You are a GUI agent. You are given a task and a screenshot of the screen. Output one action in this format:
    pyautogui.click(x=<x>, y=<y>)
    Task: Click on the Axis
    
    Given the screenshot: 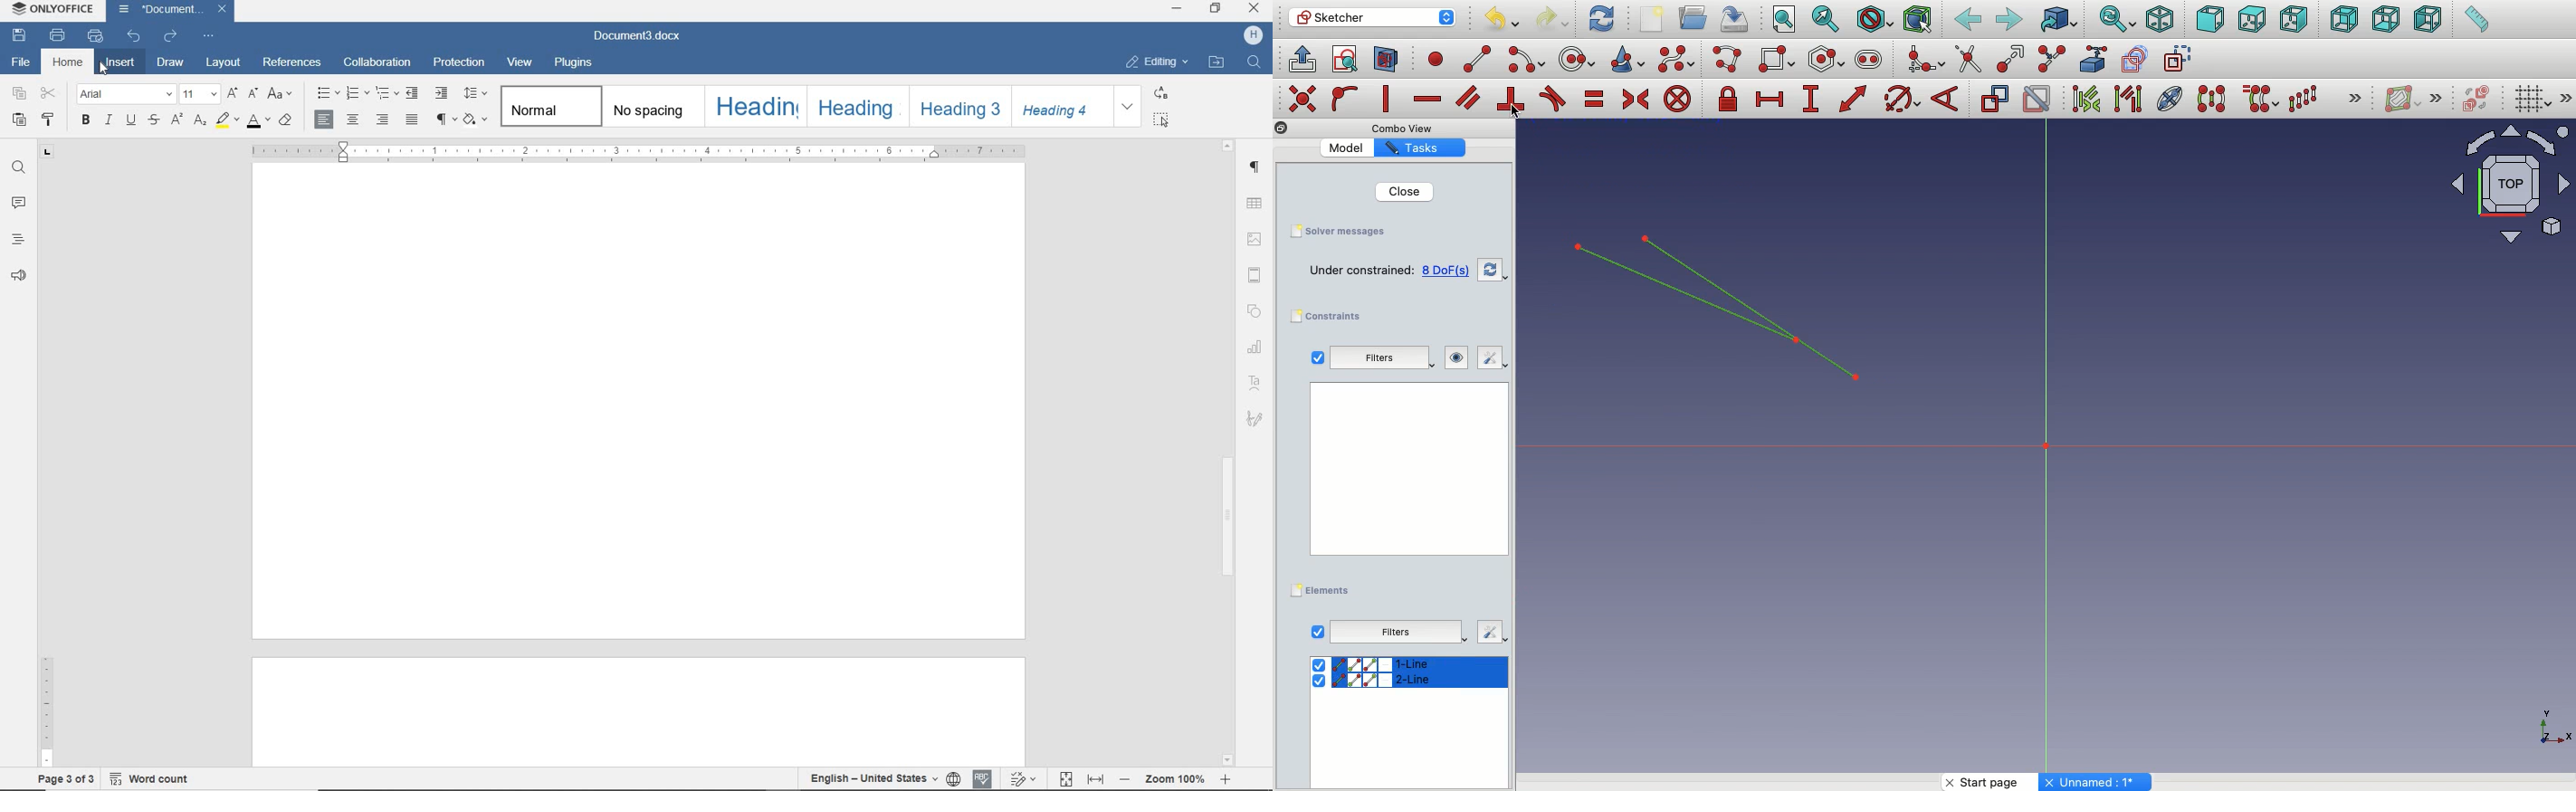 What is the action you would take?
    pyautogui.click(x=2046, y=452)
    